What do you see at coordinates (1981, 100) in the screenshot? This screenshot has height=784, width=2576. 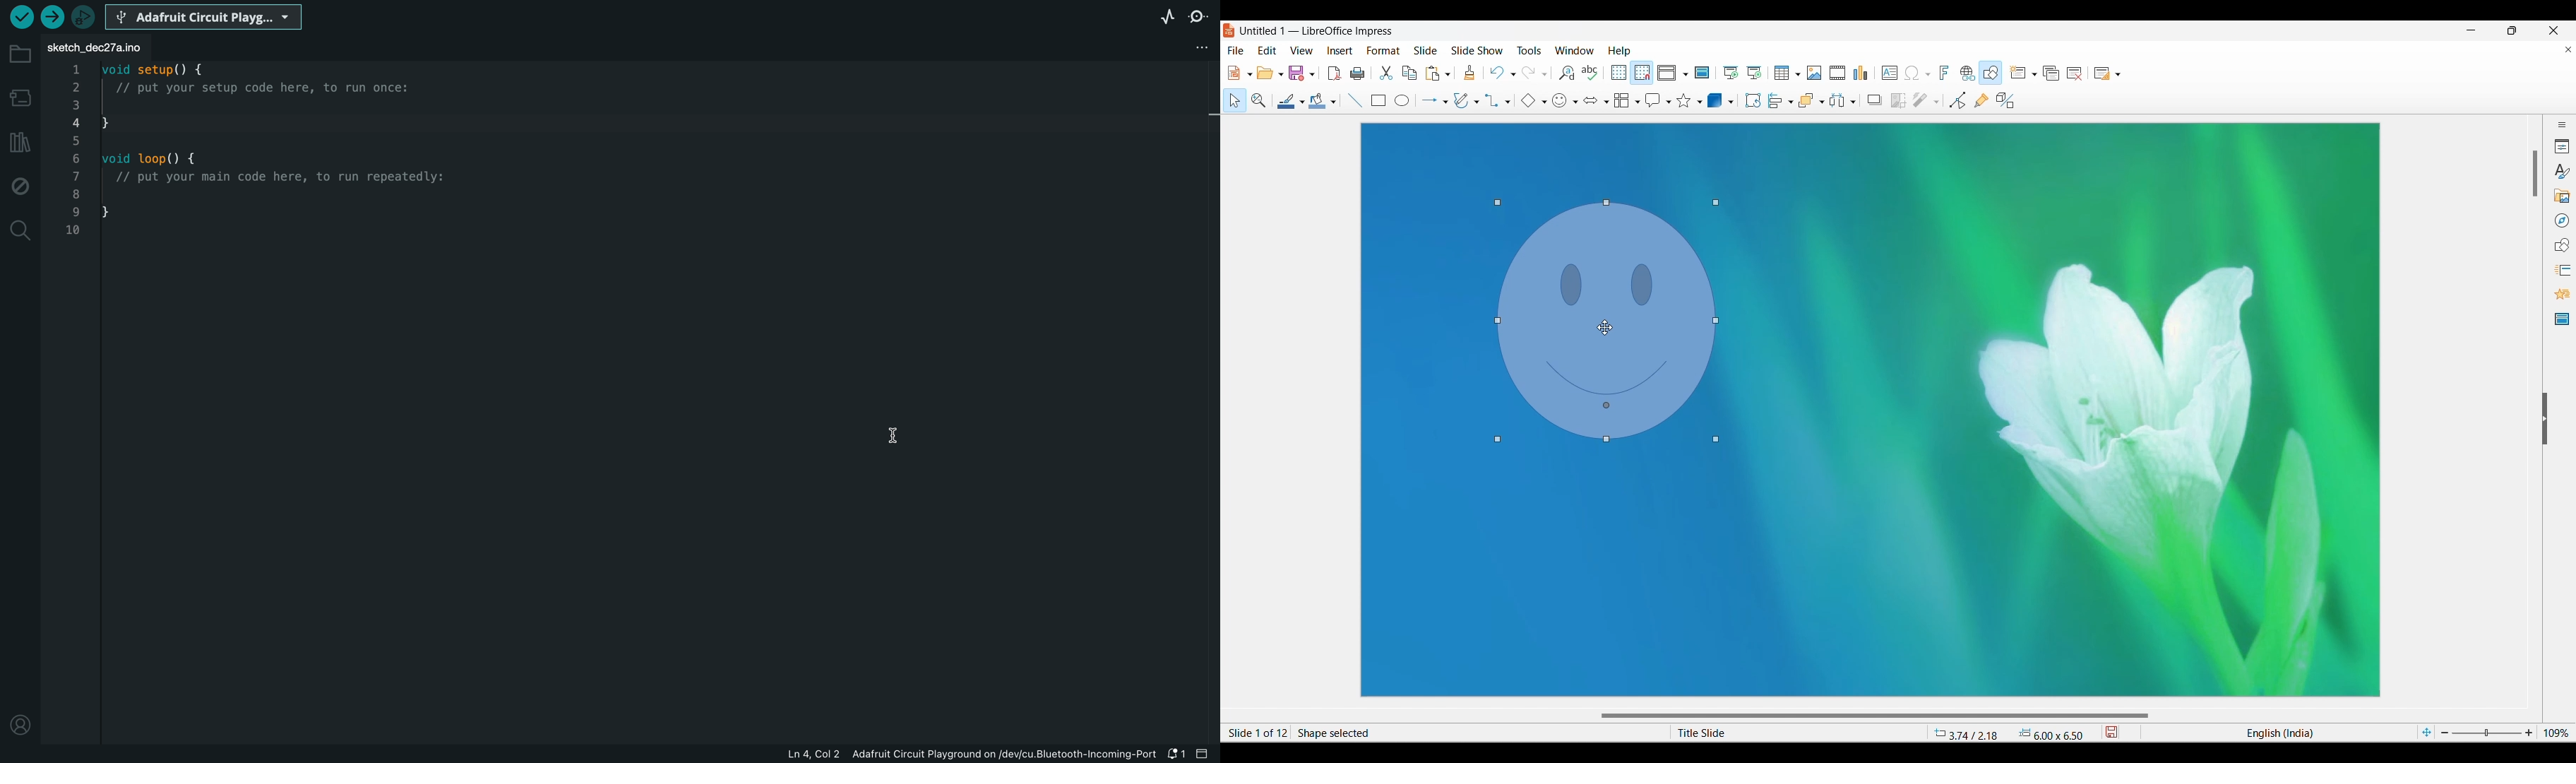 I see `Show gluepoint functions` at bounding box center [1981, 100].